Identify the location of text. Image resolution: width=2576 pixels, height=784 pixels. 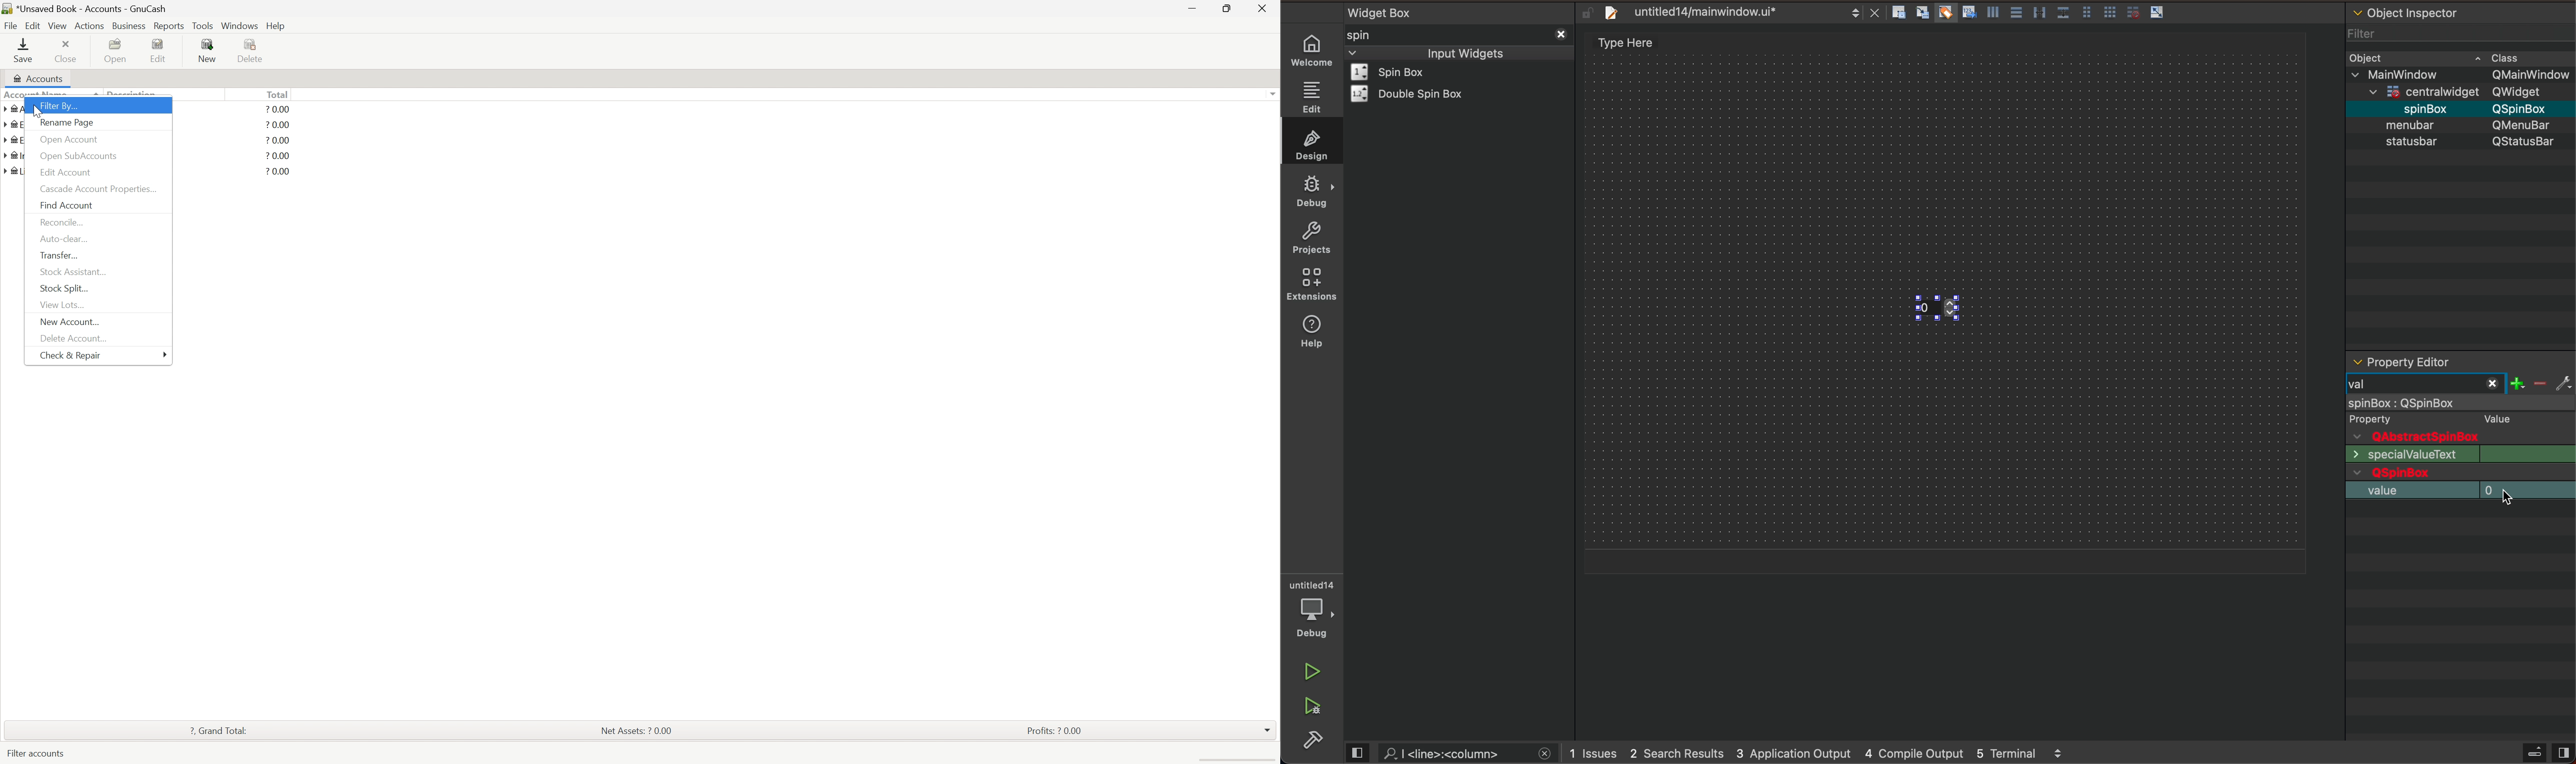
(2404, 143).